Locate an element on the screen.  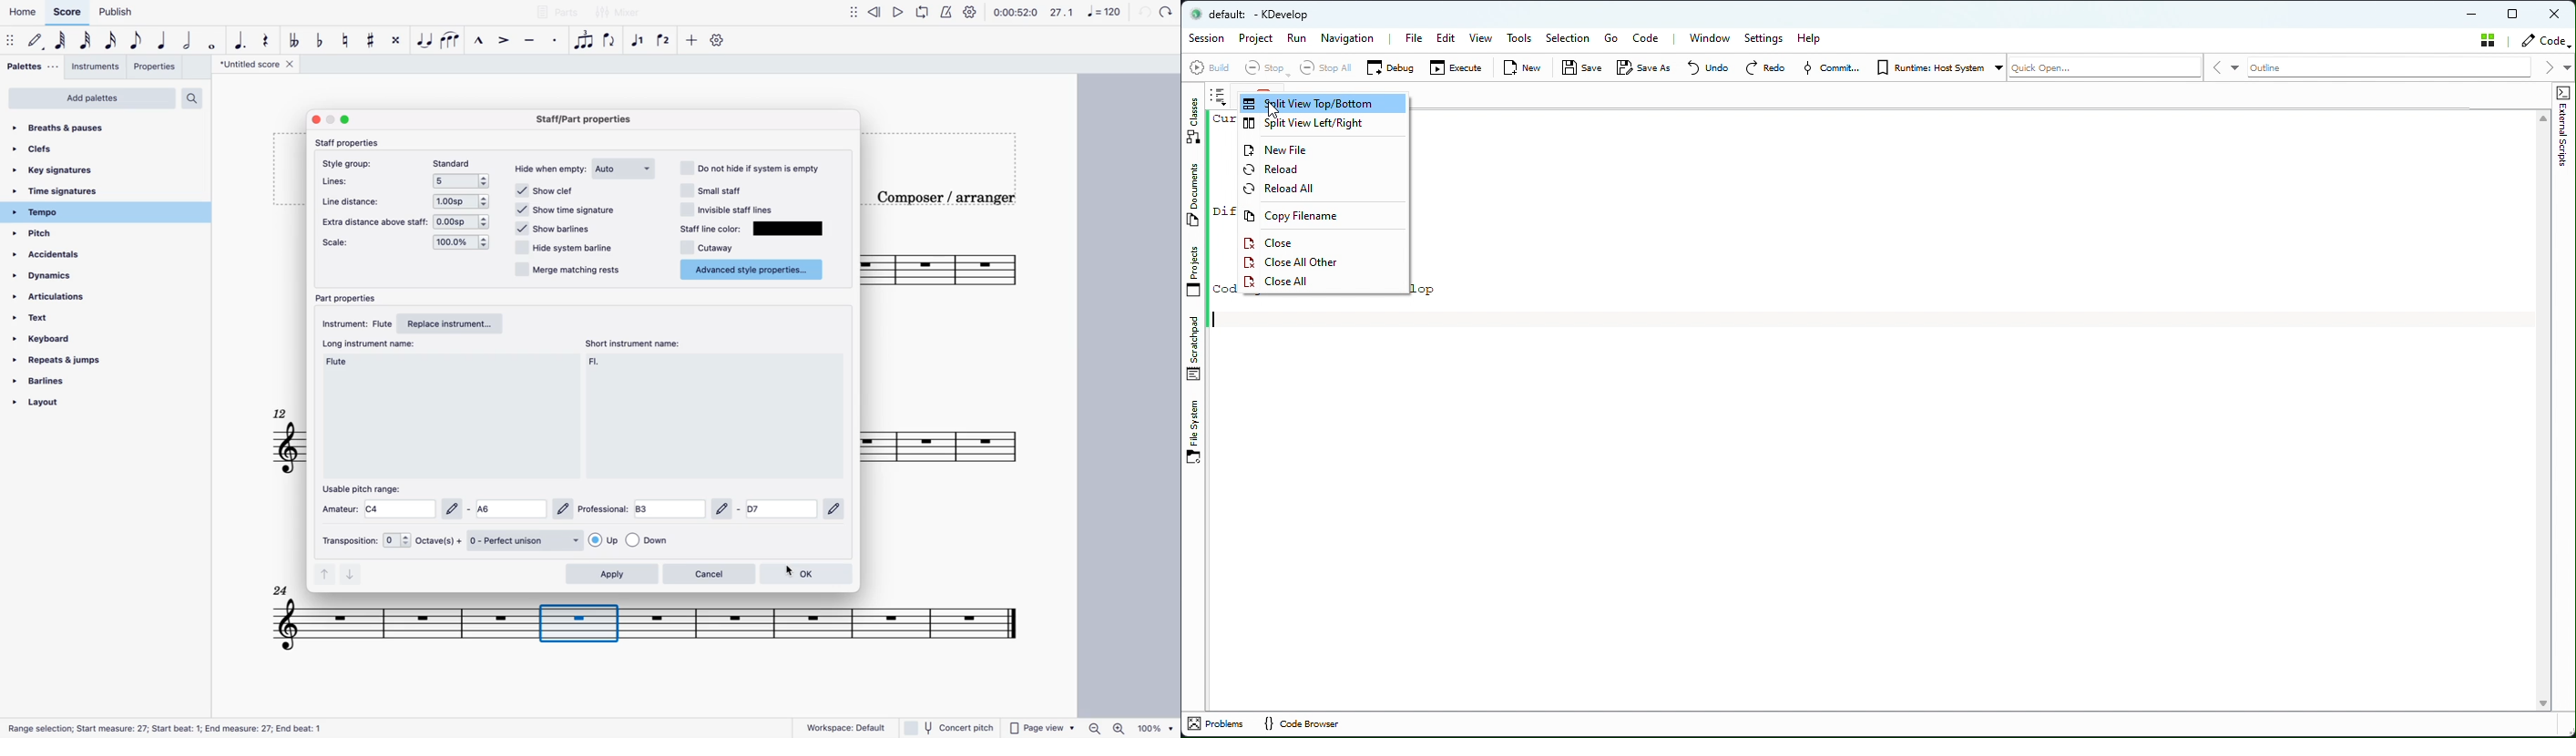
16th note is located at coordinates (112, 41).